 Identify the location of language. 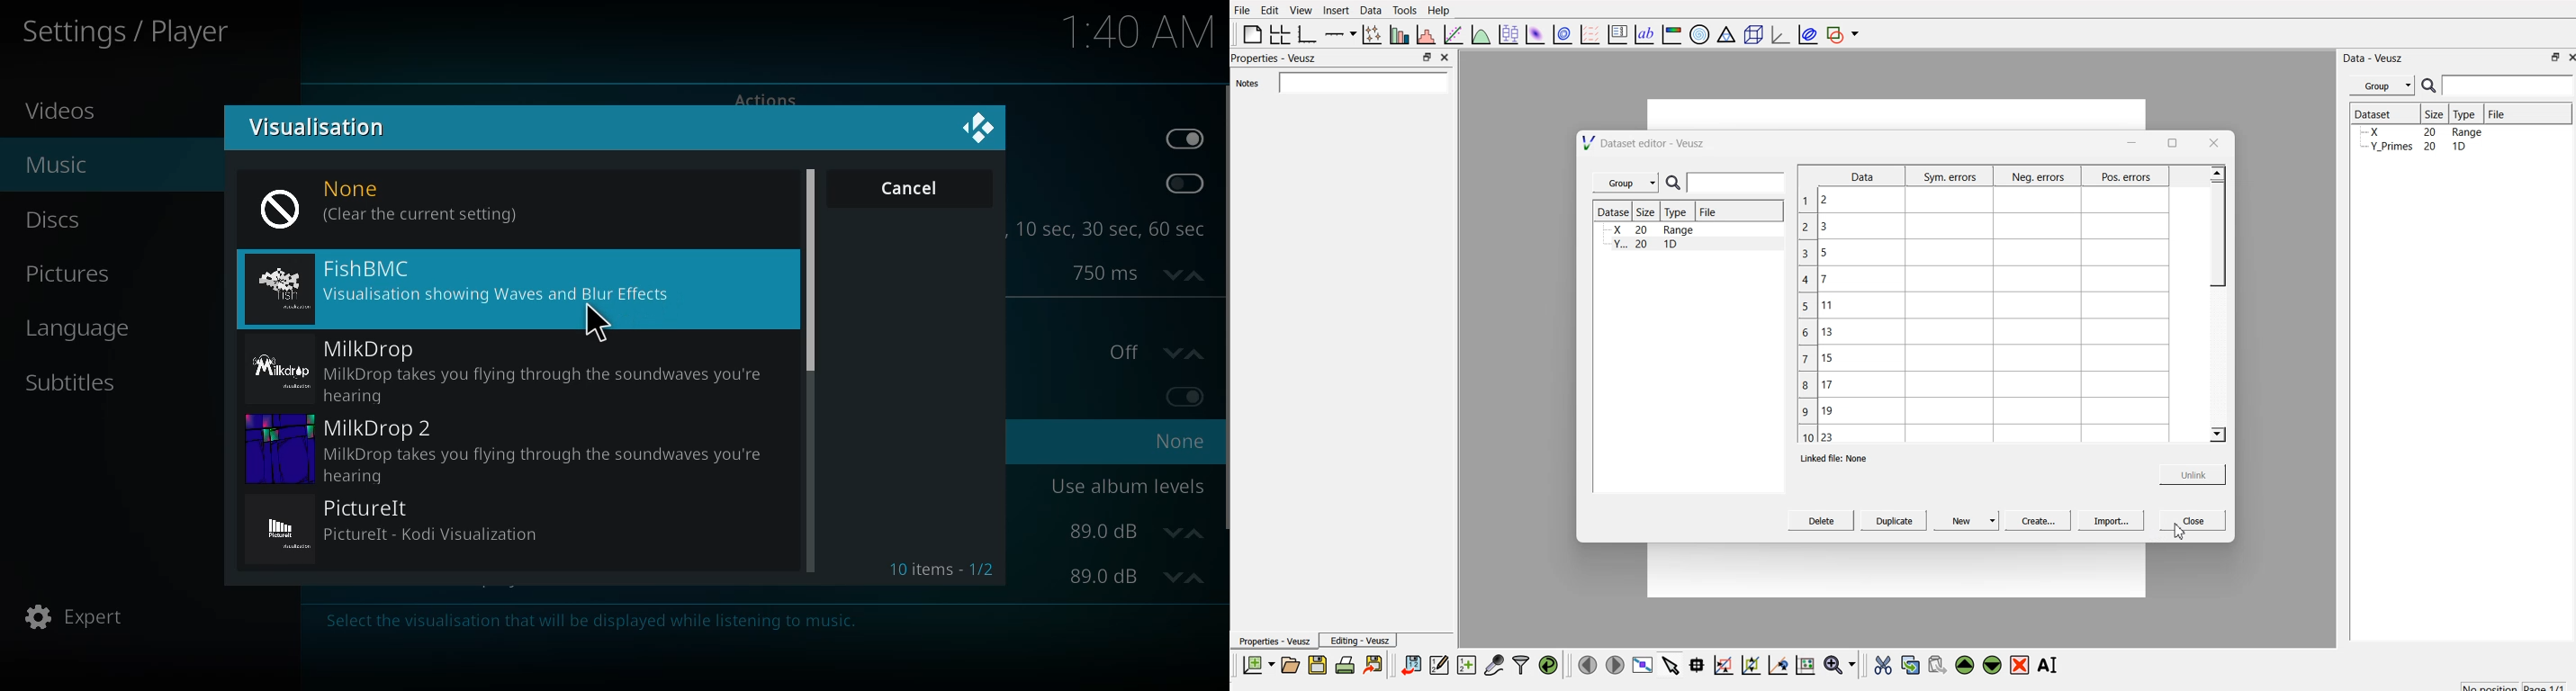
(86, 328).